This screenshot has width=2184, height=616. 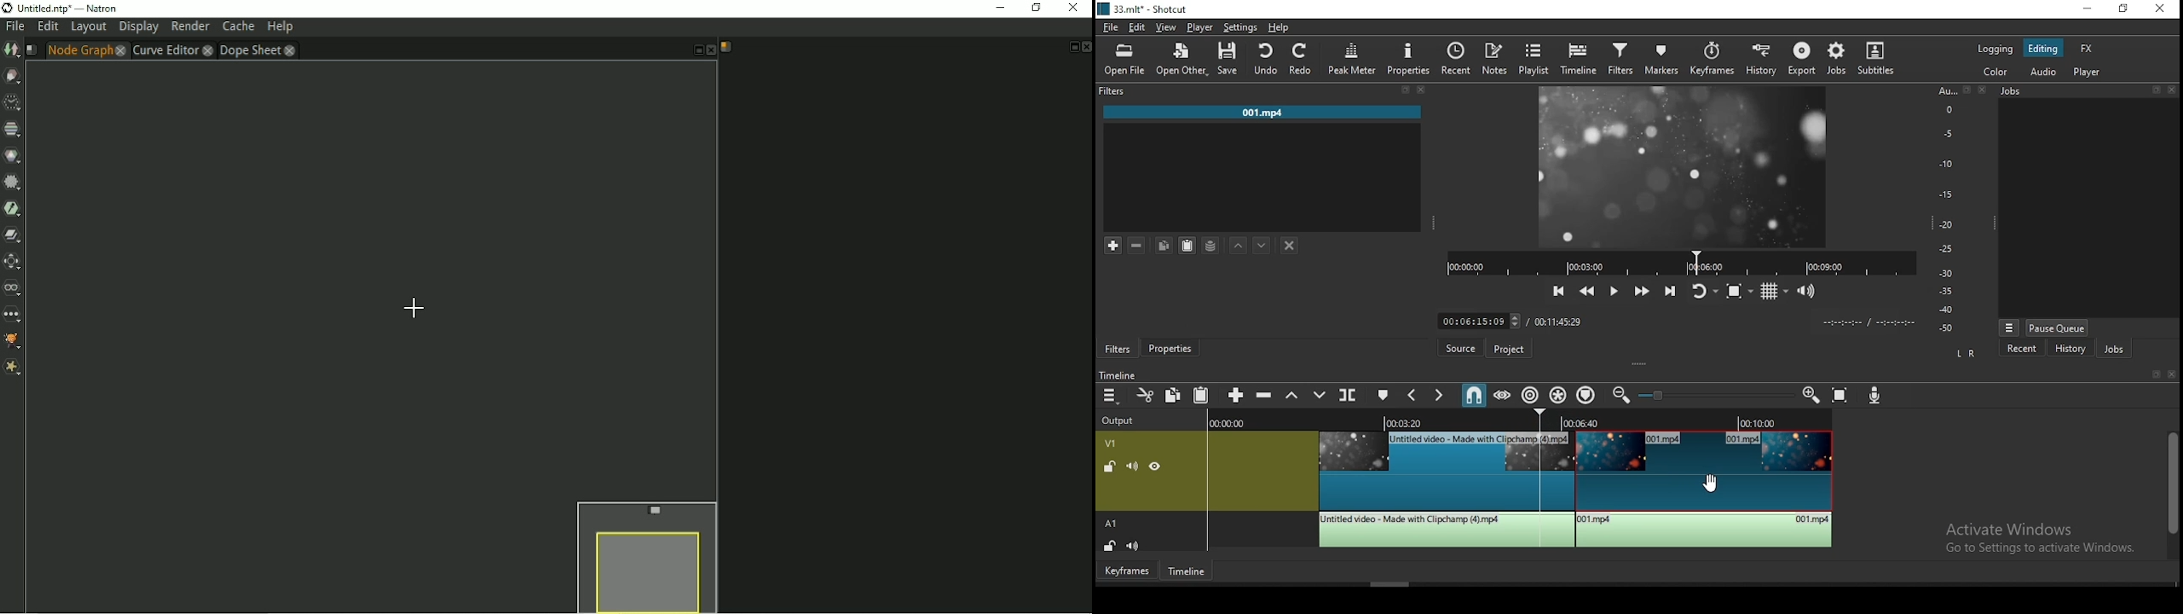 What do you see at coordinates (1685, 165) in the screenshot?
I see `video preview` at bounding box center [1685, 165].